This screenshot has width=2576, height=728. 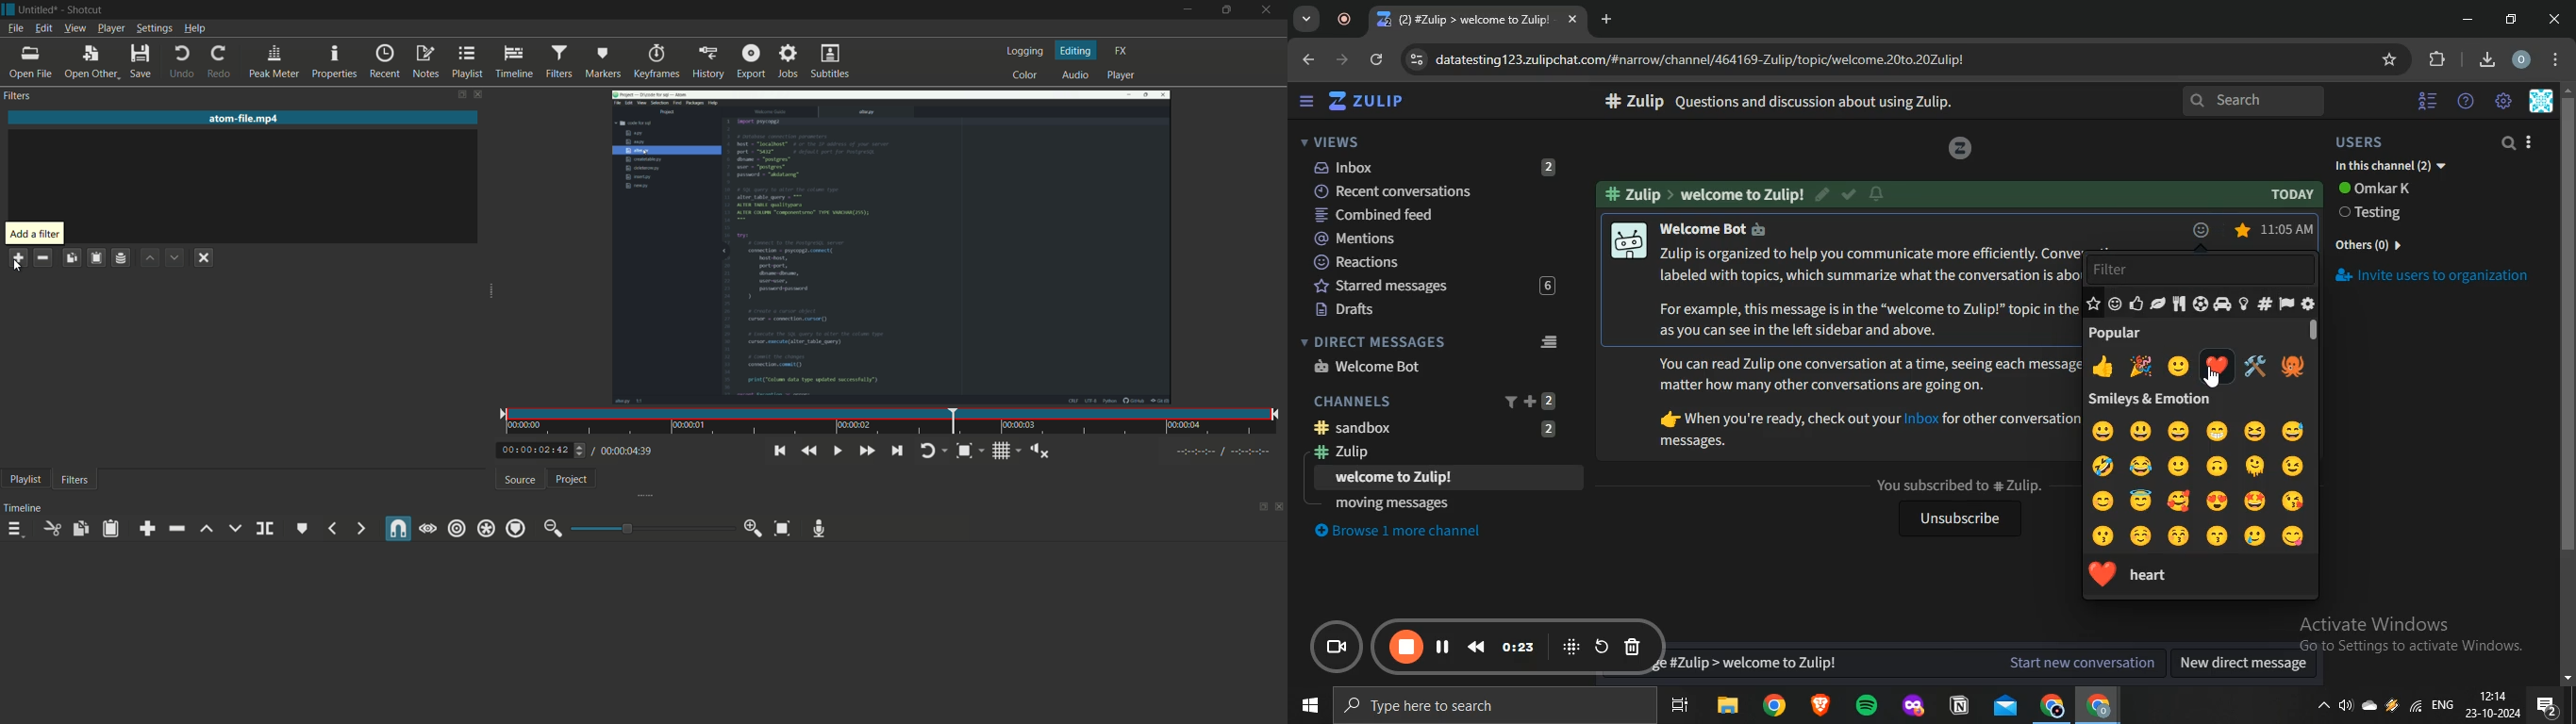 What do you see at coordinates (1434, 239) in the screenshot?
I see `mentions` at bounding box center [1434, 239].